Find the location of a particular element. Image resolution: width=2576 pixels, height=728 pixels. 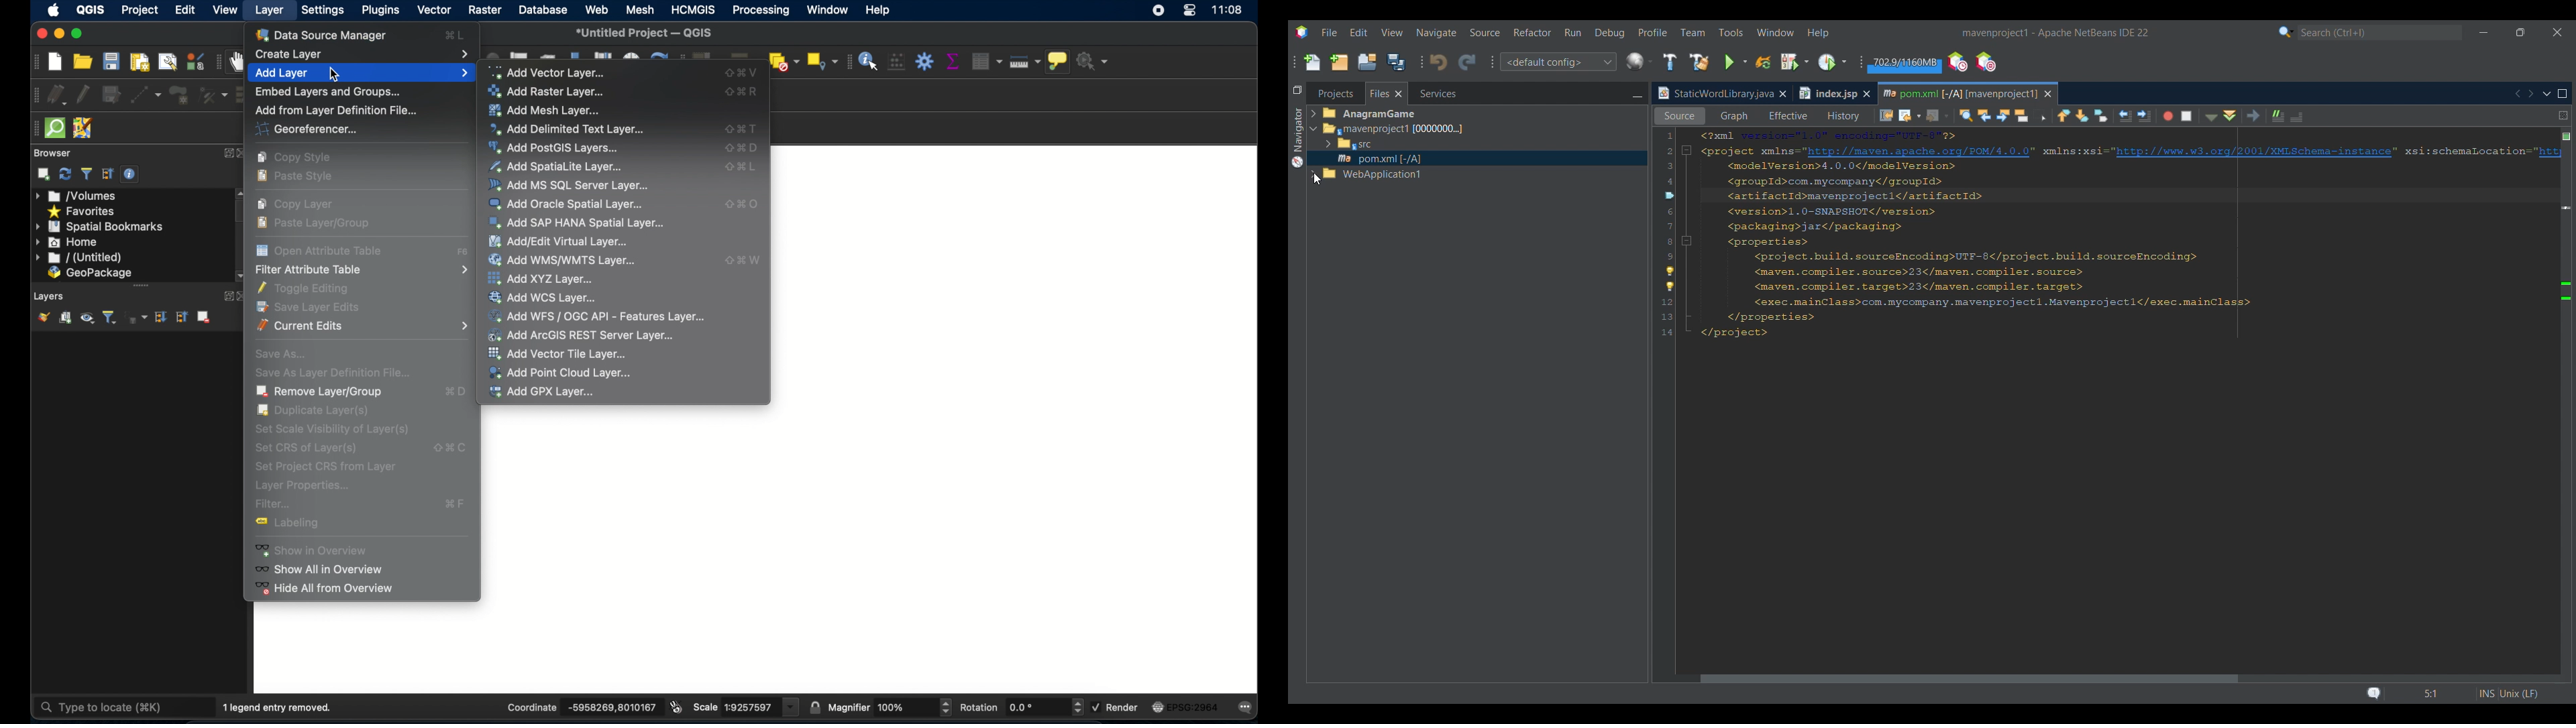

Help menu is located at coordinates (1817, 34).